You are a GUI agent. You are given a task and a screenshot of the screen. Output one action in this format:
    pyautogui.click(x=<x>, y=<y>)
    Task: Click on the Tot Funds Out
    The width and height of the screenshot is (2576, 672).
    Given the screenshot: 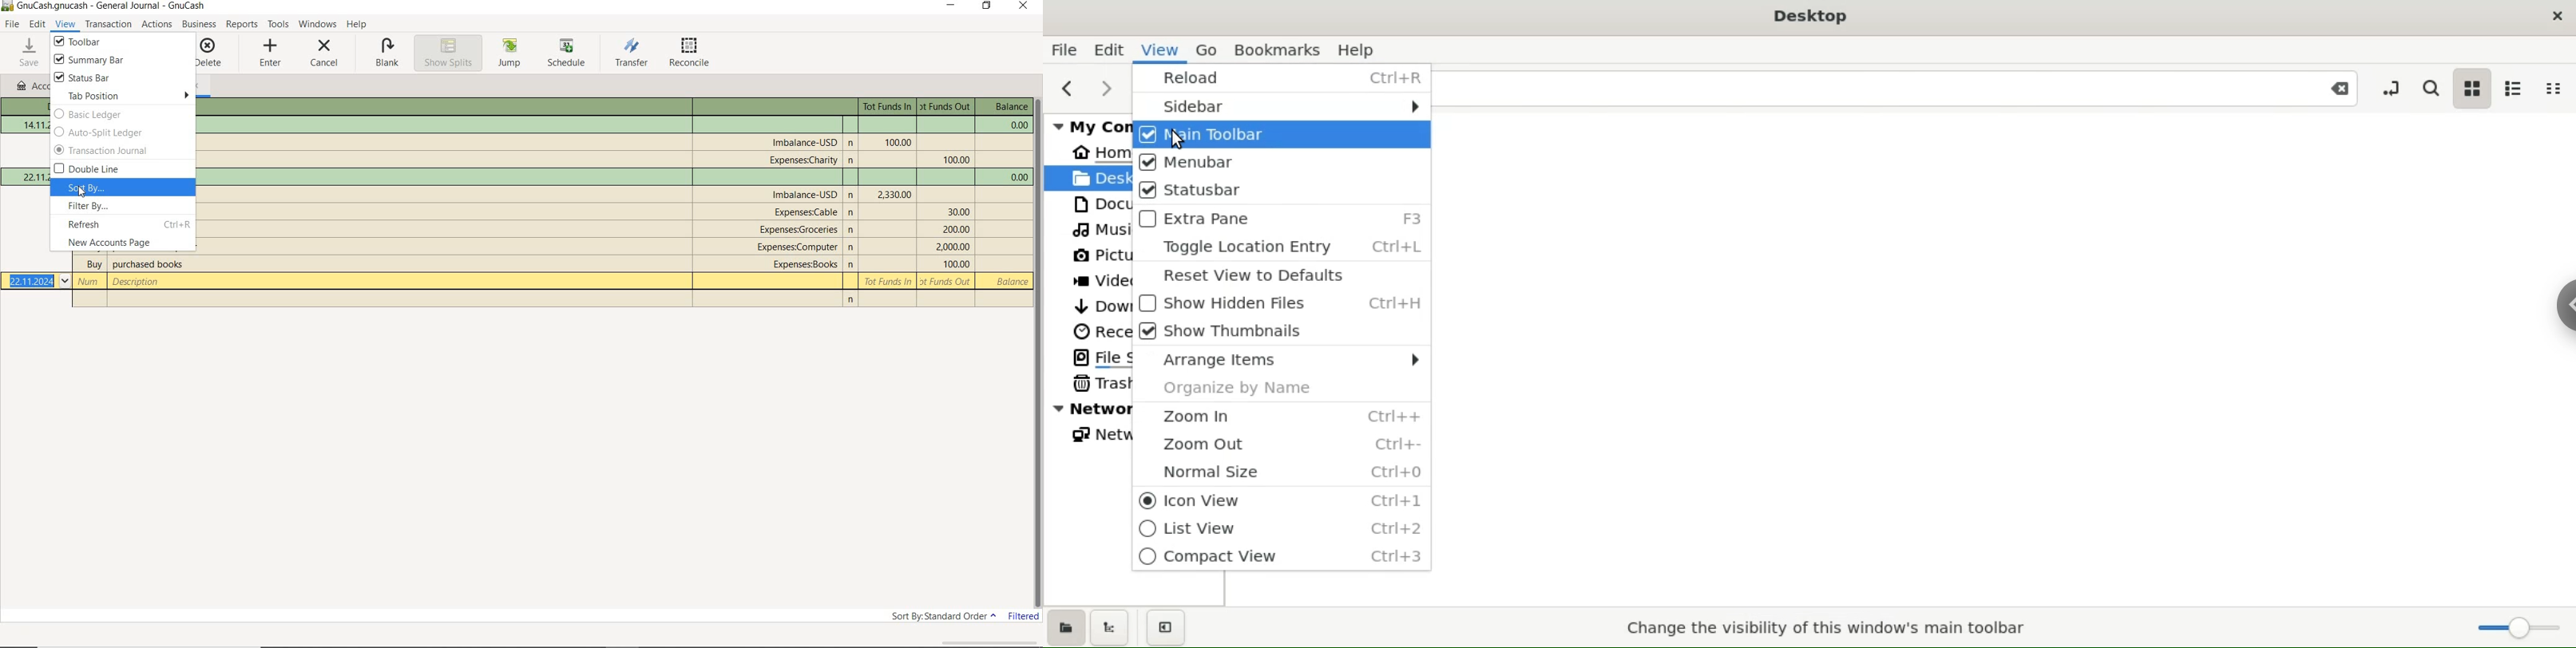 What is the action you would take?
    pyautogui.click(x=955, y=264)
    